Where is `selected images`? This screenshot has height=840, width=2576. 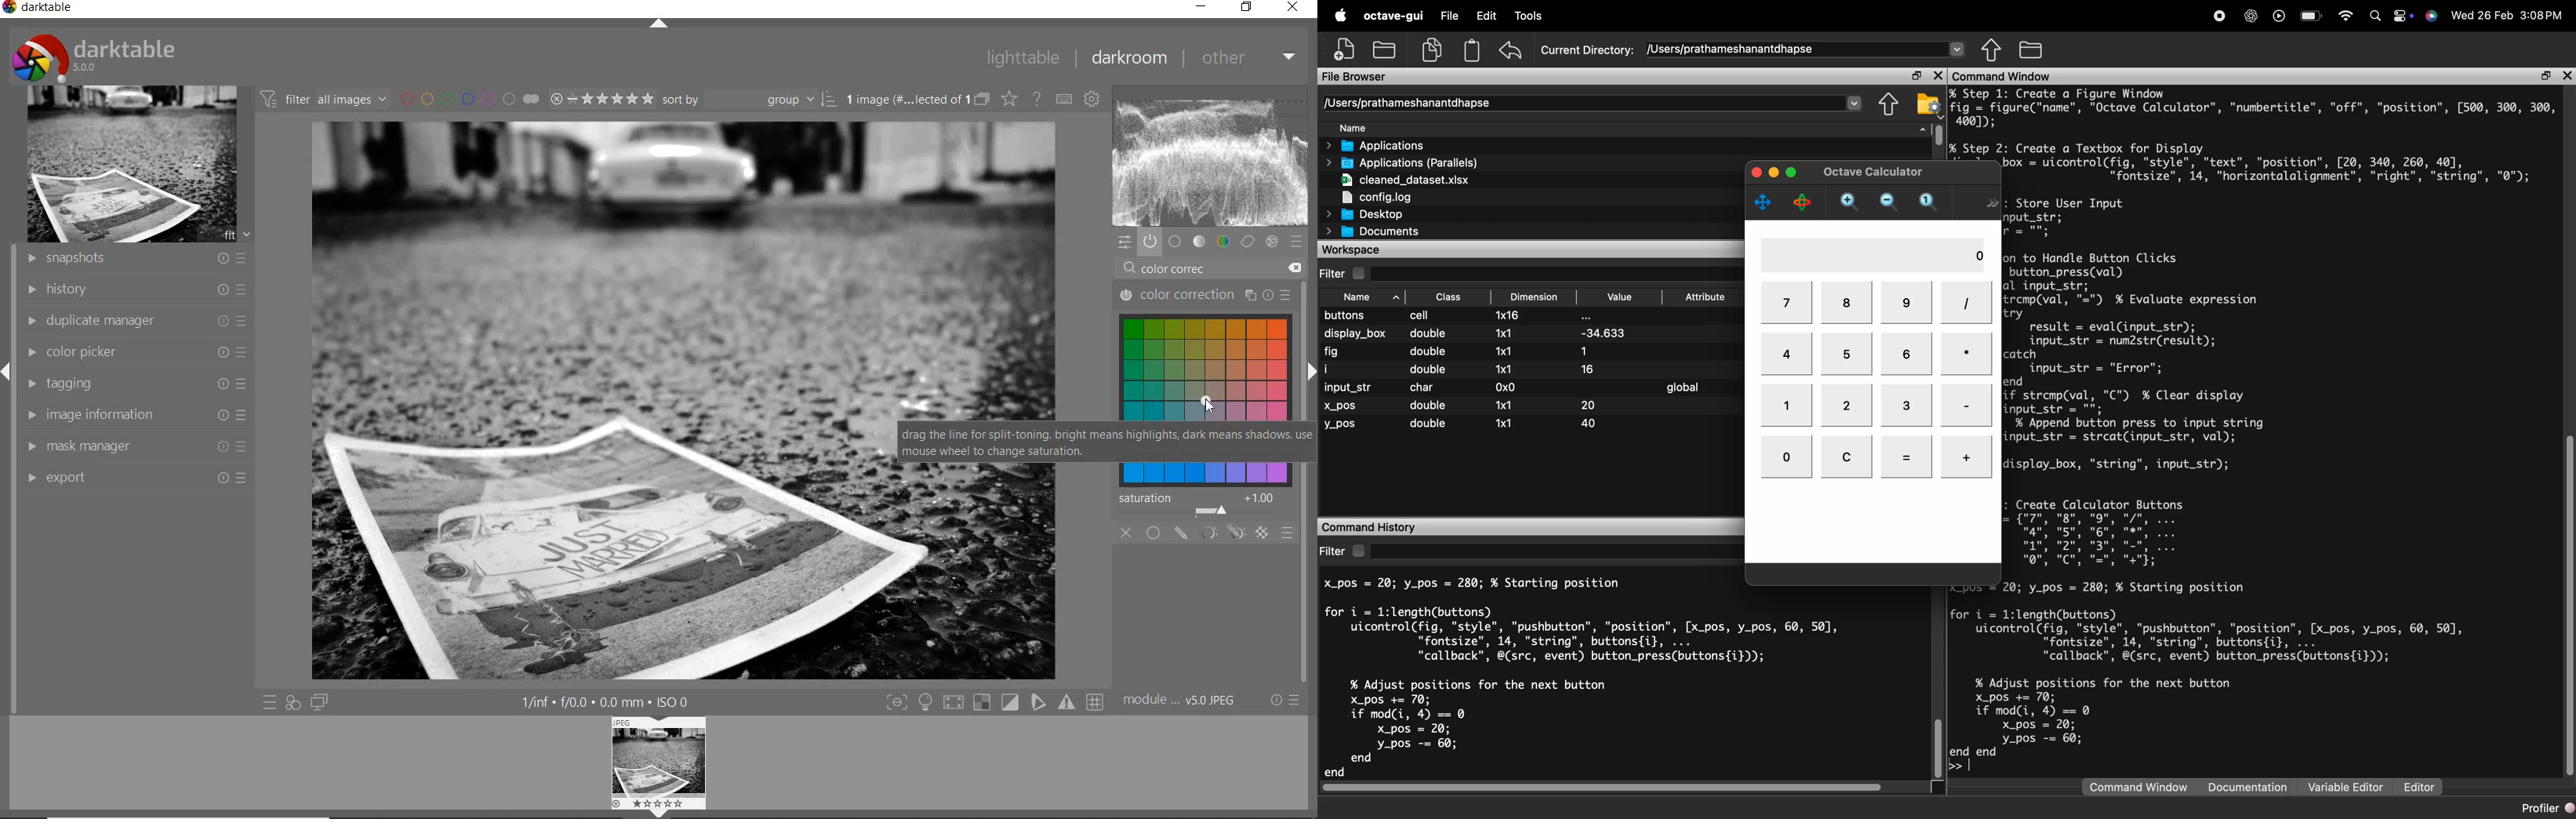 selected images is located at coordinates (907, 100).